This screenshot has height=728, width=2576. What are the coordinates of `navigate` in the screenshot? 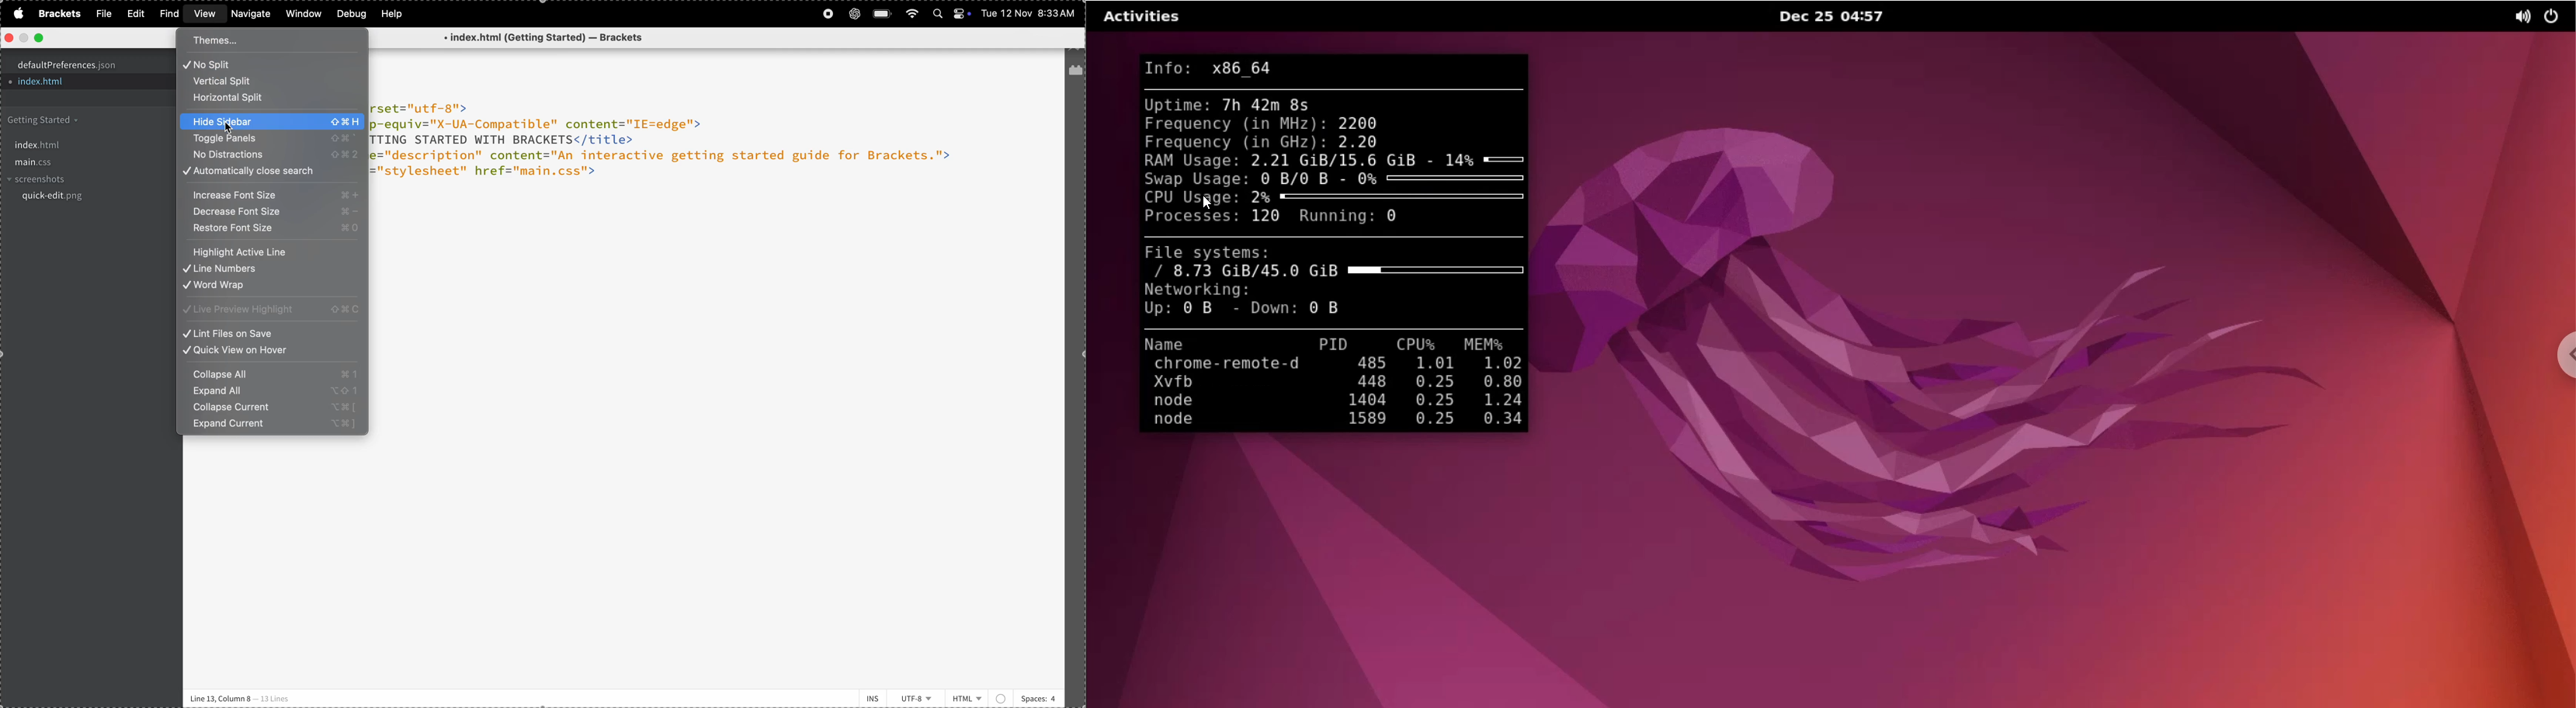 It's located at (251, 14).